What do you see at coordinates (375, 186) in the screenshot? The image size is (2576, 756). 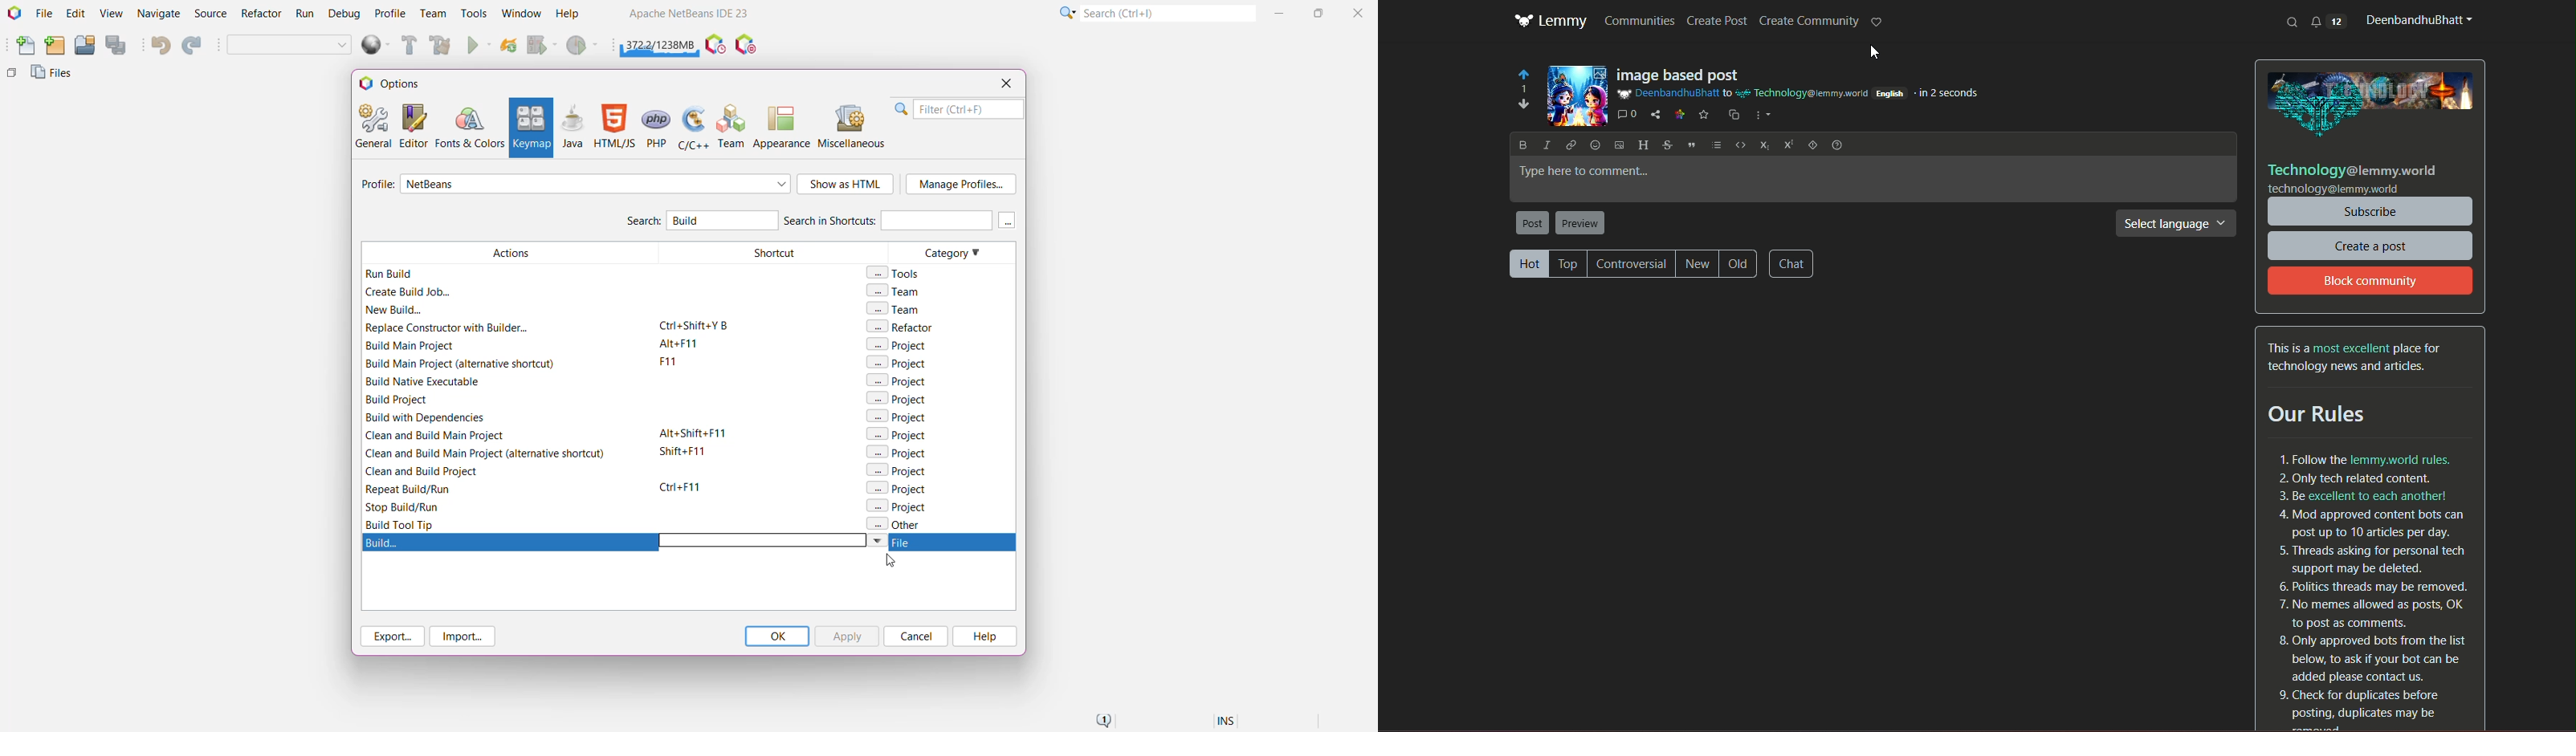 I see `Profile` at bounding box center [375, 186].